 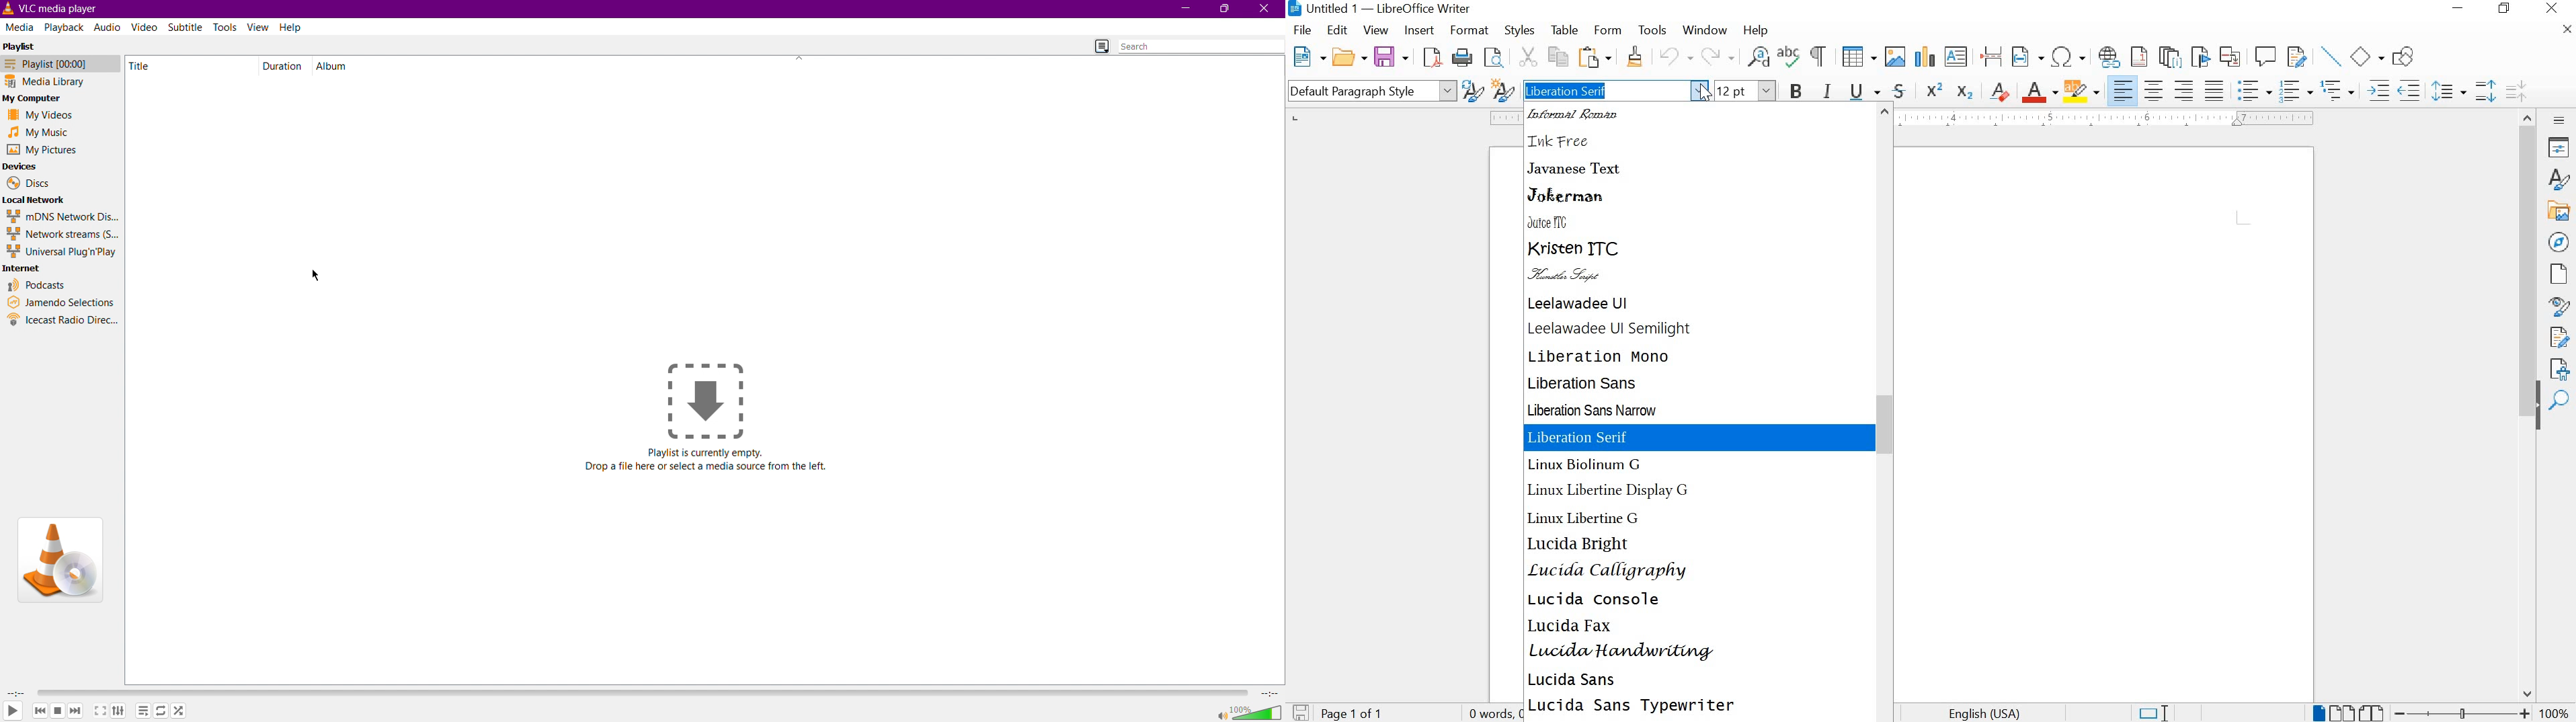 What do you see at coordinates (2410, 89) in the screenshot?
I see `DECREASE INDENT` at bounding box center [2410, 89].